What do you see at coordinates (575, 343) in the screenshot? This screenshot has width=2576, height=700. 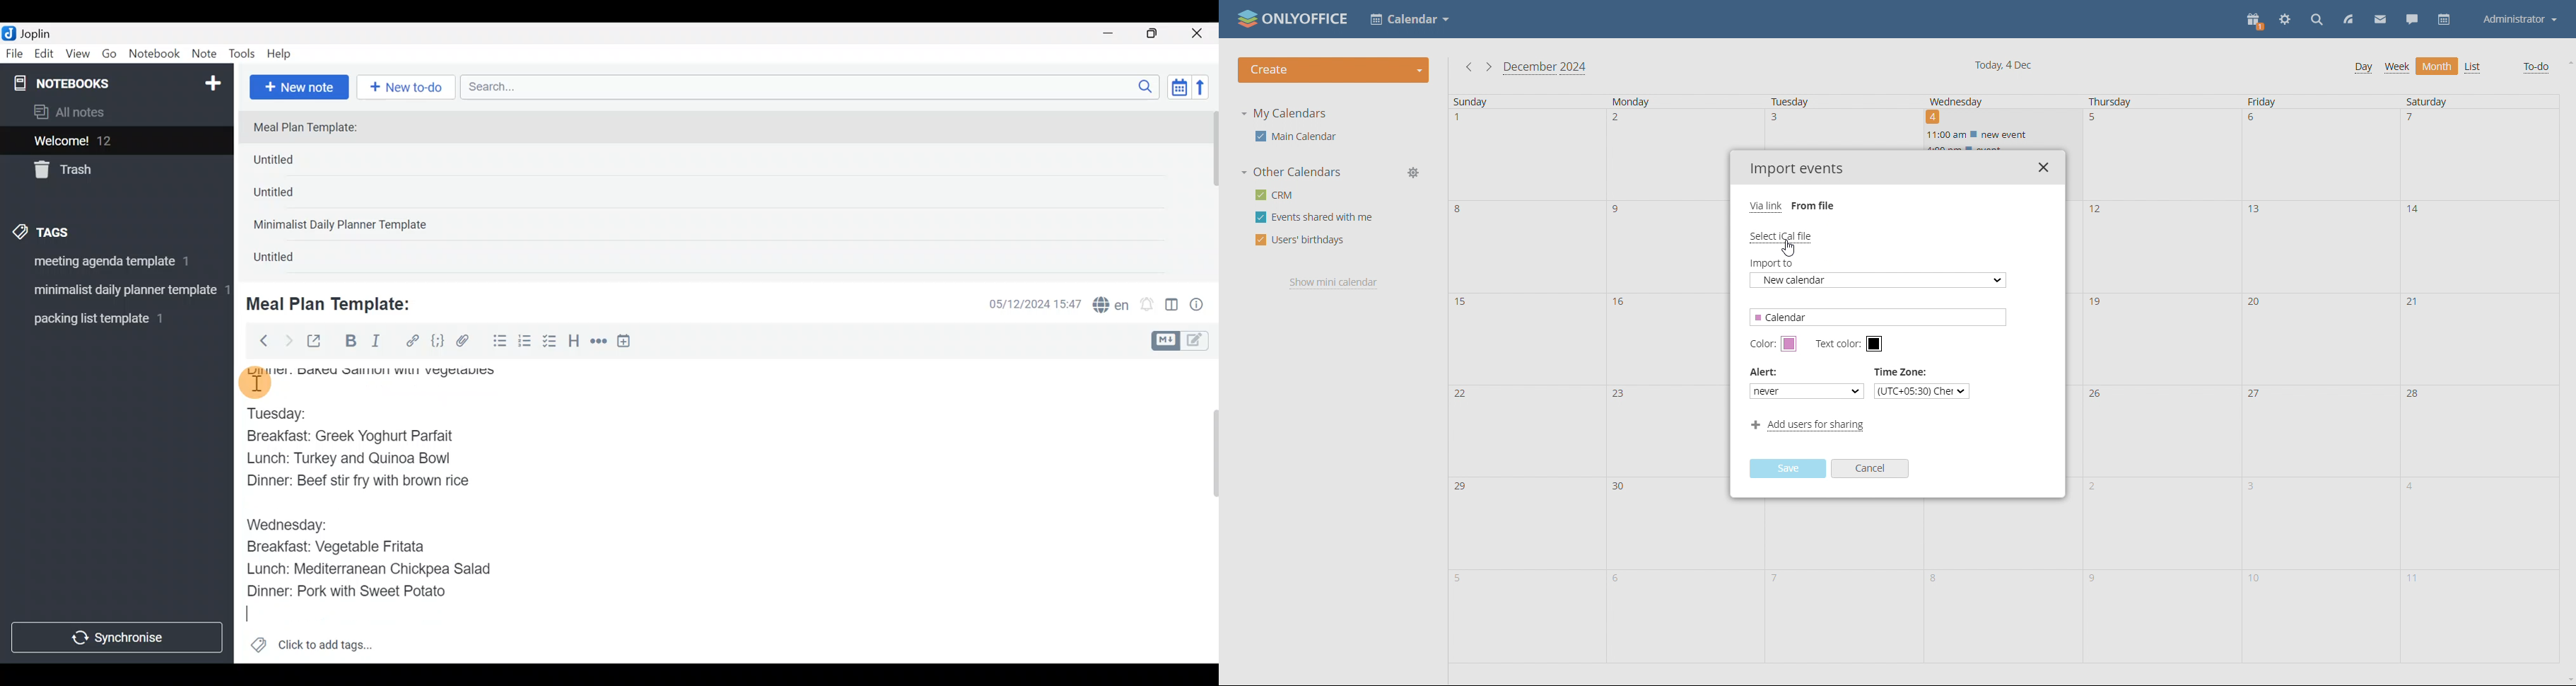 I see `Heading` at bounding box center [575, 343].